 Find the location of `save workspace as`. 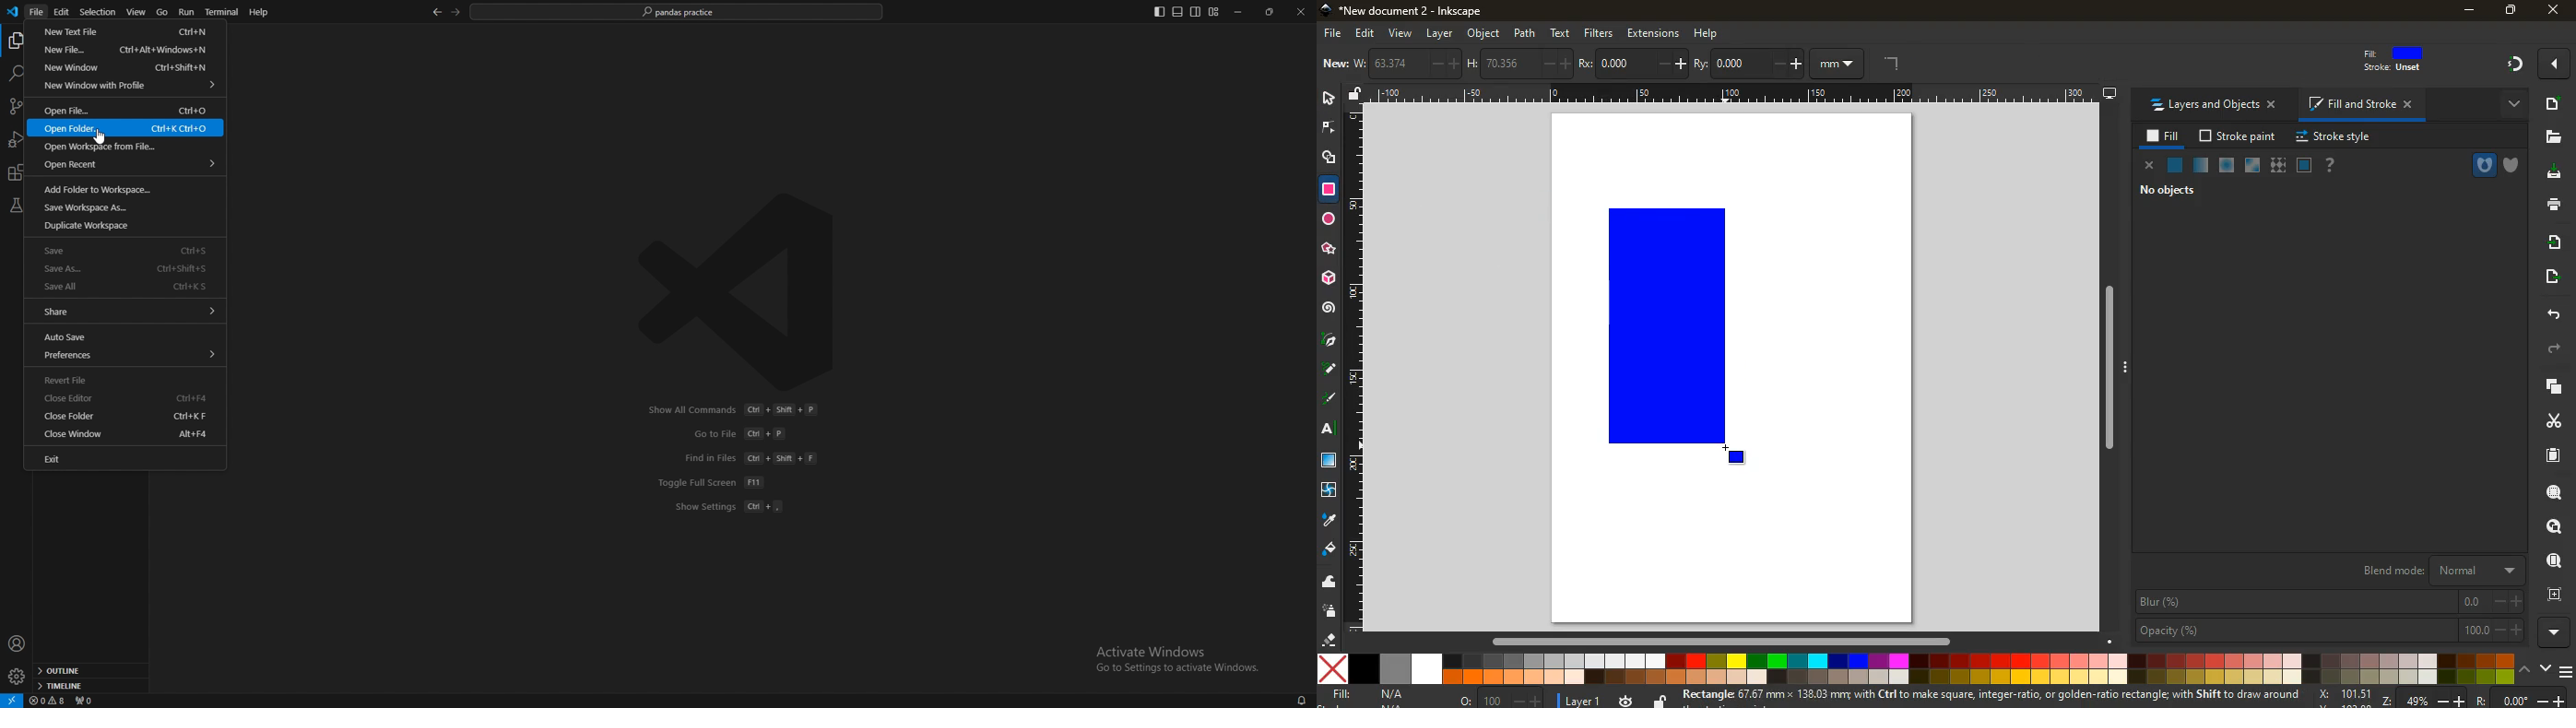

save workspace as is located at coordinates (124, 206).